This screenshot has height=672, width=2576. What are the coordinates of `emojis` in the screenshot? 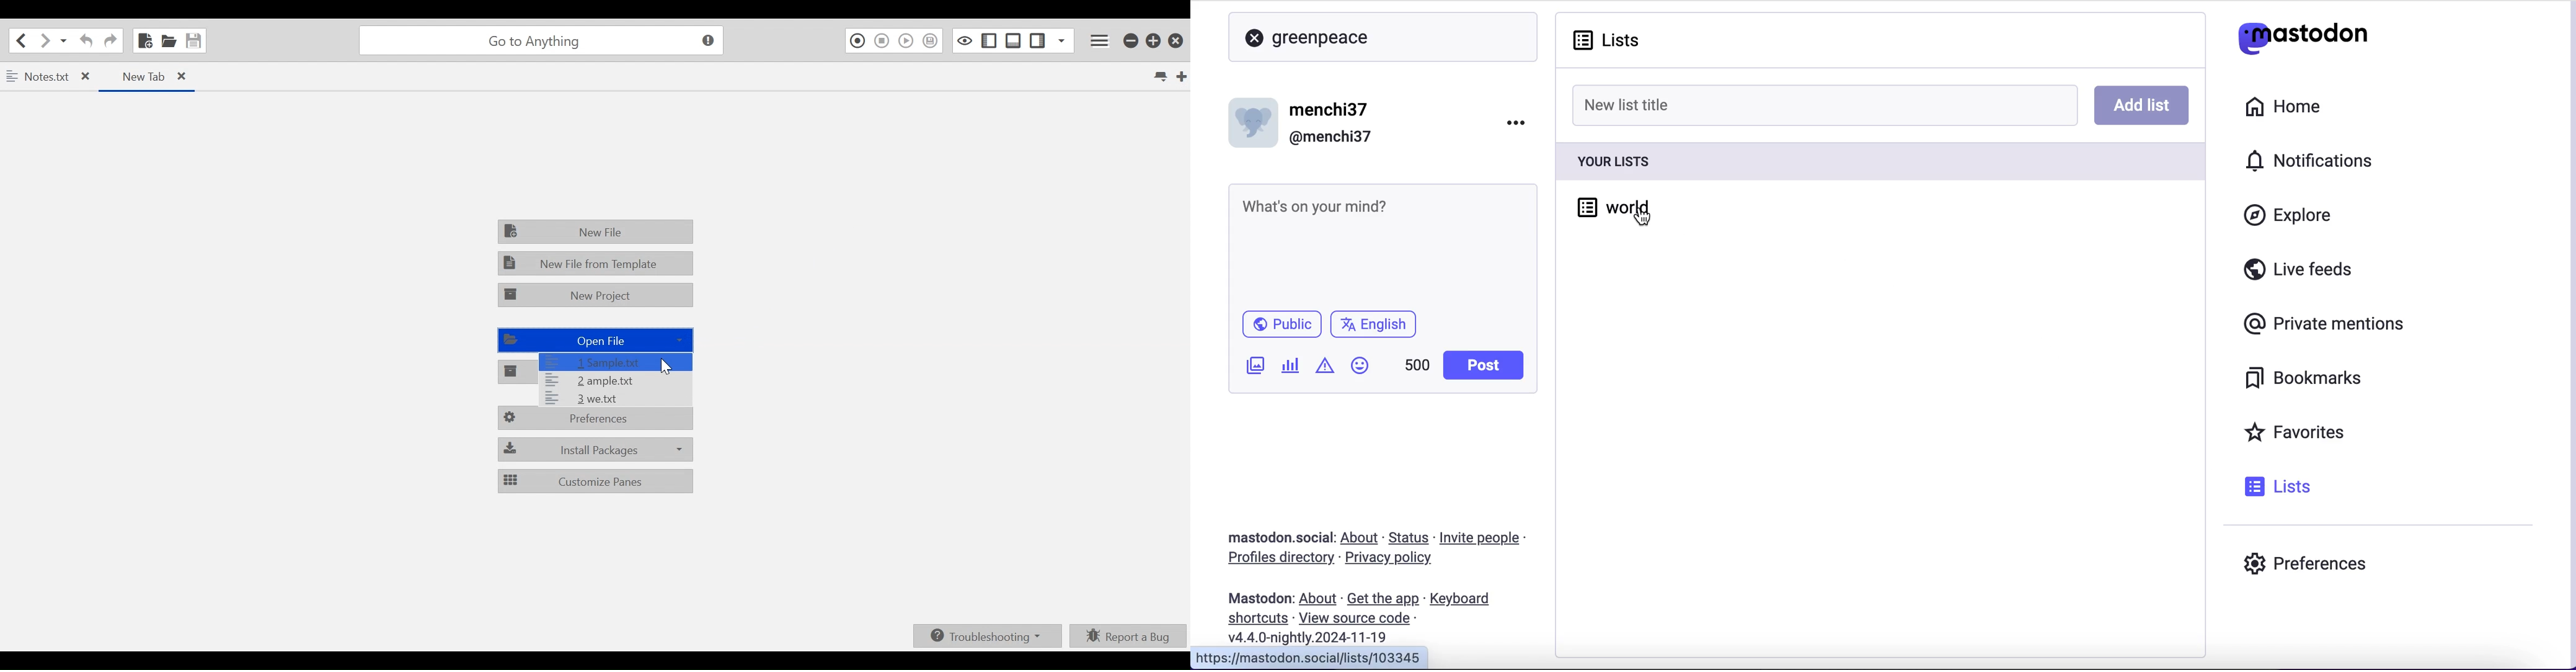 It's located at (1365, 371).